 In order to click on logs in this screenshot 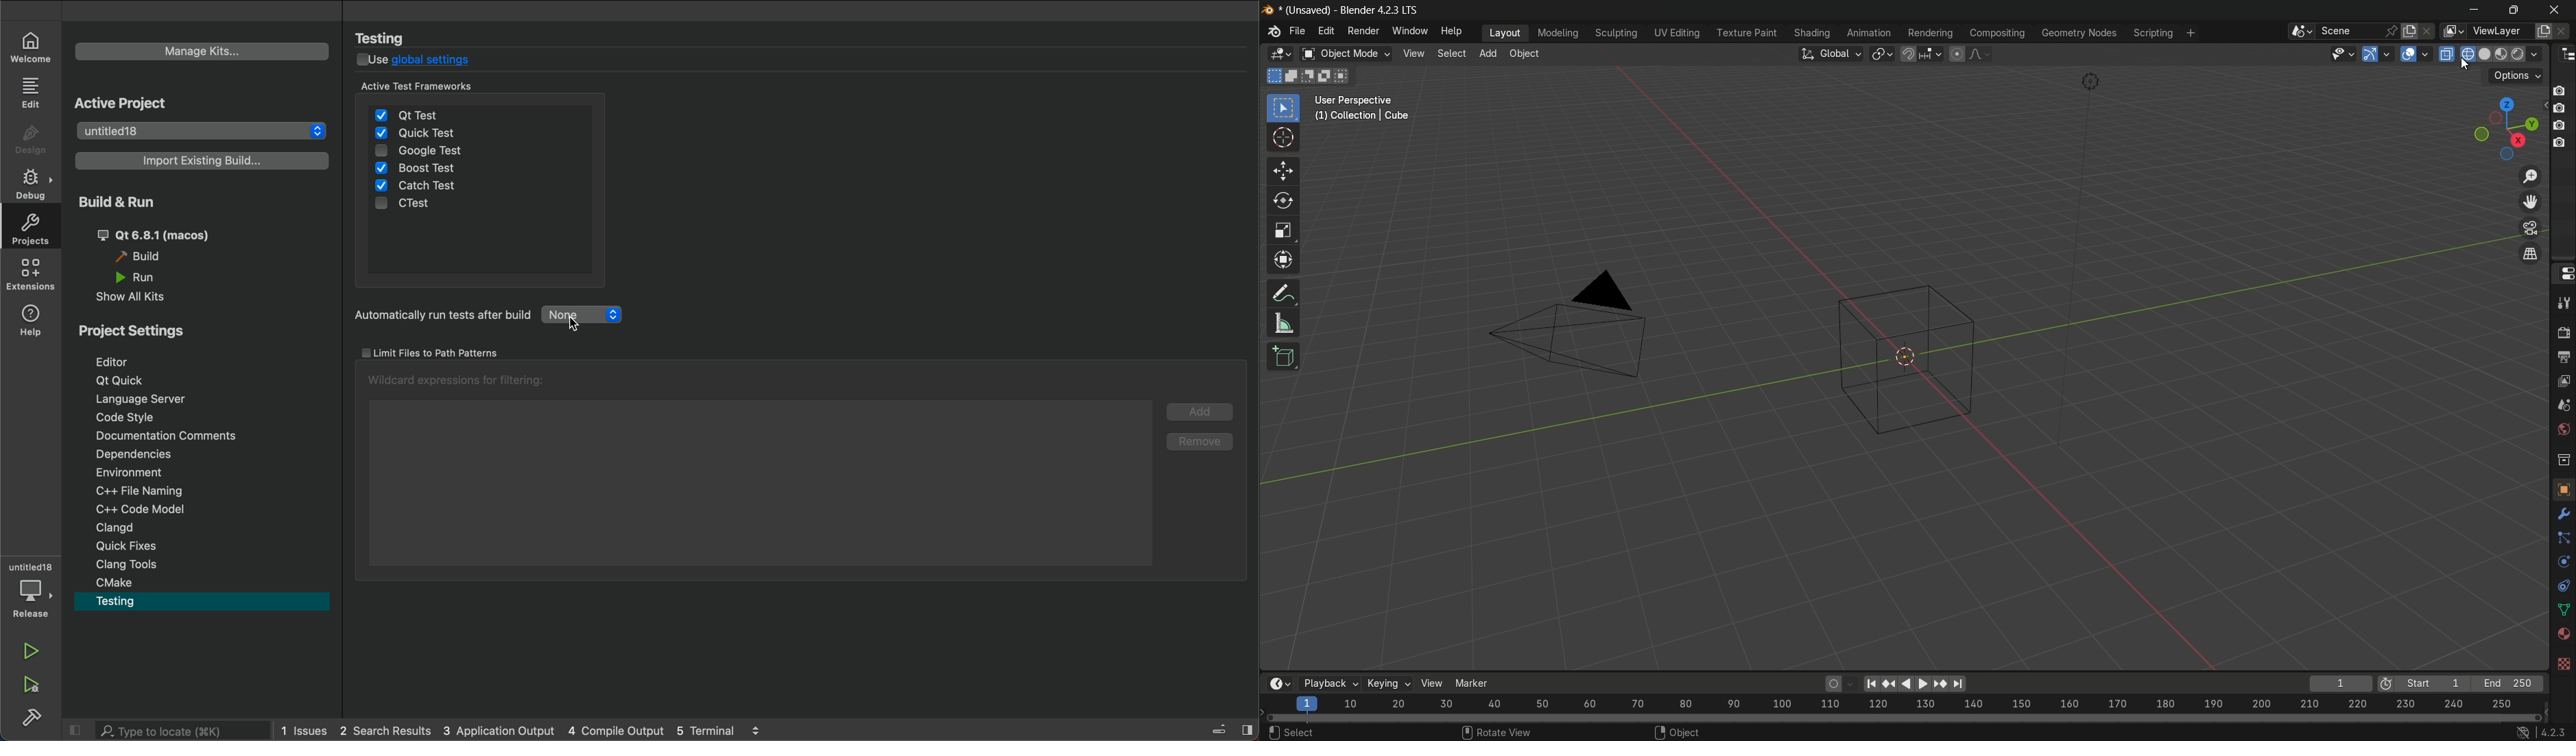, I will do `click(530, 732)`.